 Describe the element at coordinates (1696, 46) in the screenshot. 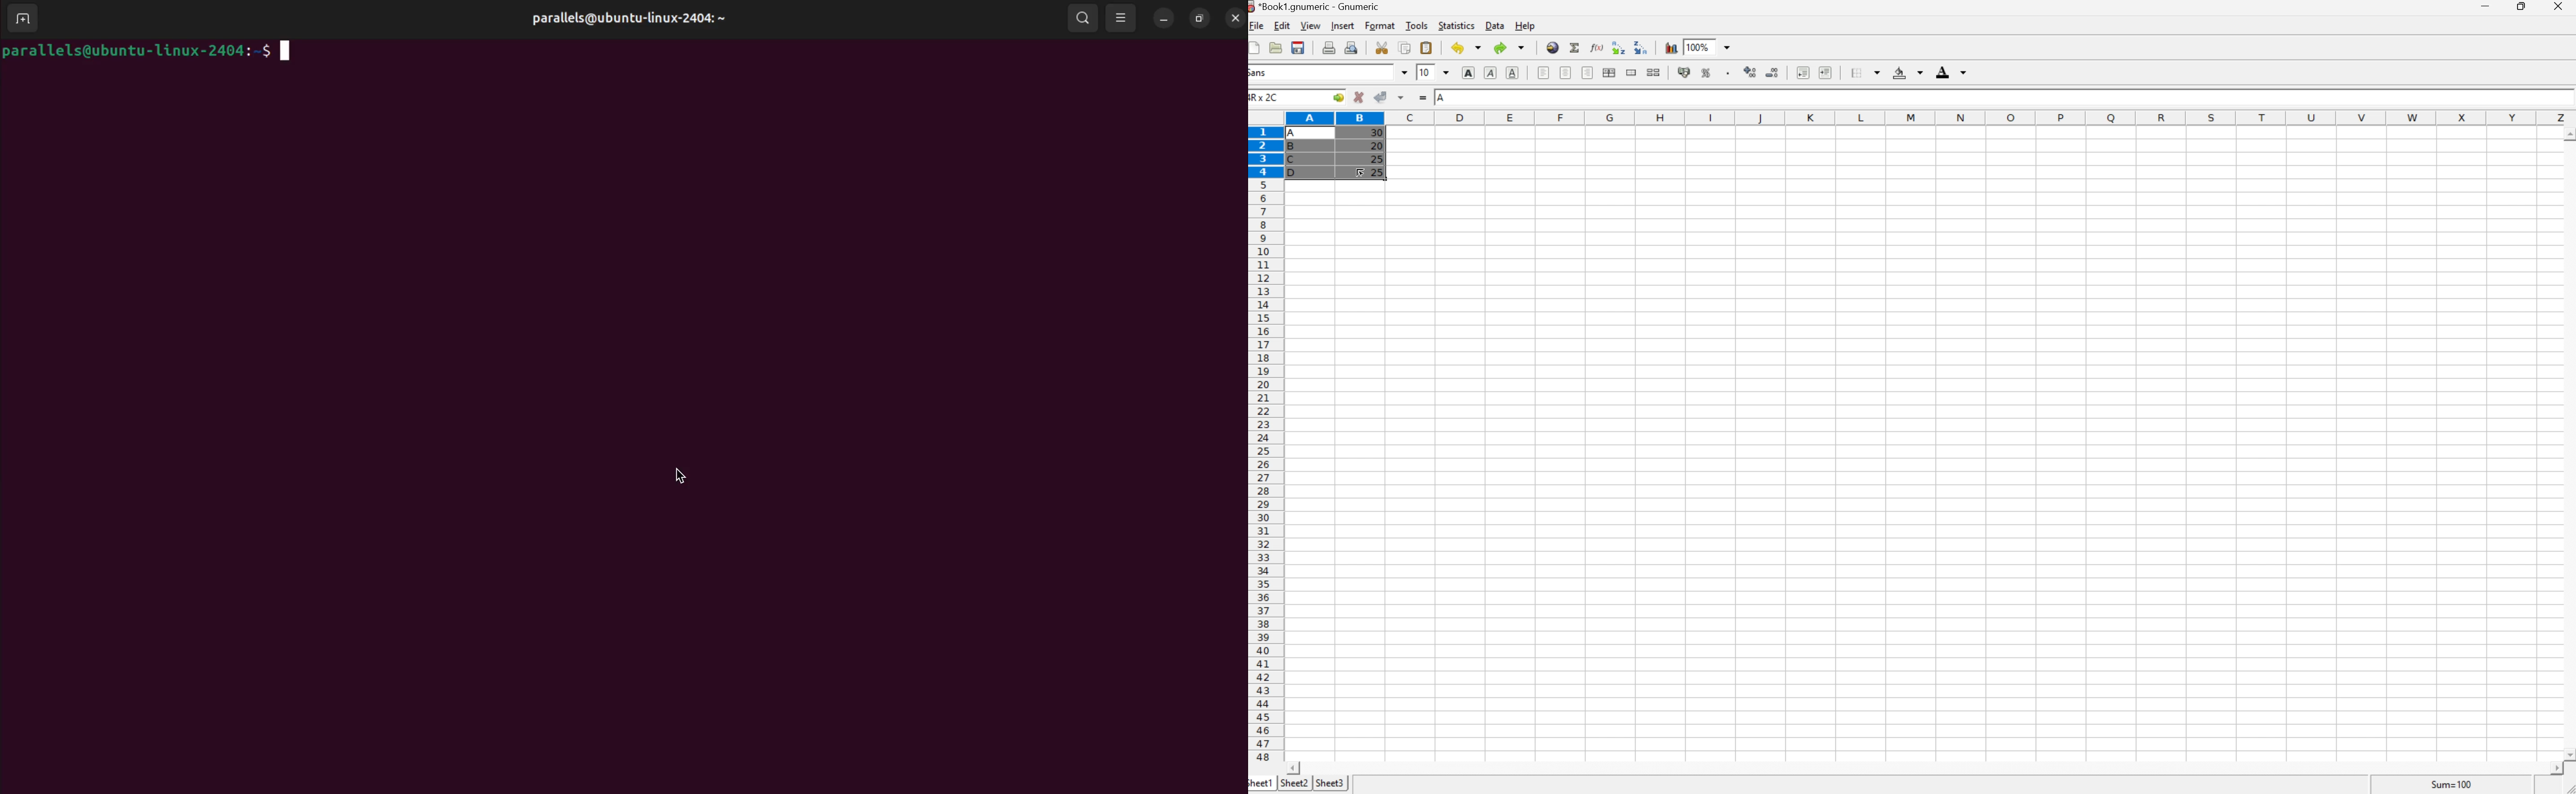

I see `100%` at that location.